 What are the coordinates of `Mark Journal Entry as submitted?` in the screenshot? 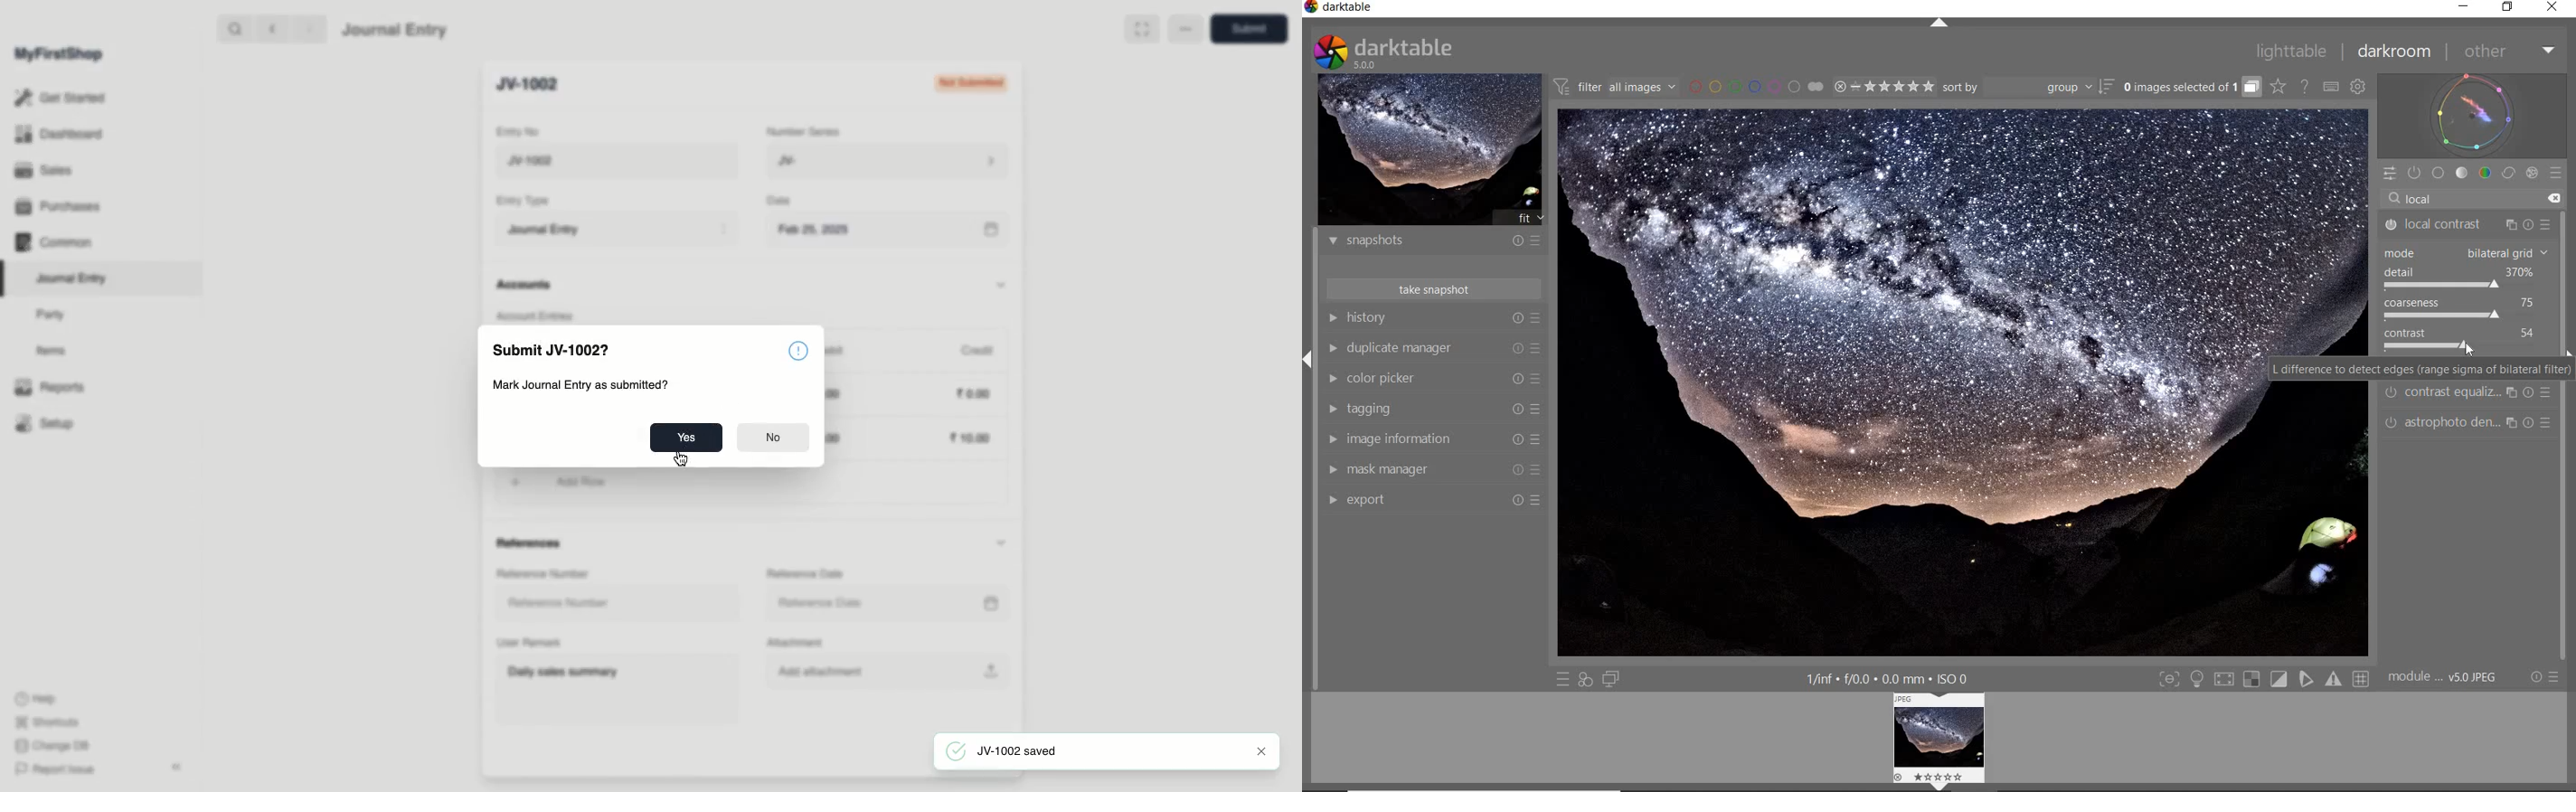 It's located at (580, 385).